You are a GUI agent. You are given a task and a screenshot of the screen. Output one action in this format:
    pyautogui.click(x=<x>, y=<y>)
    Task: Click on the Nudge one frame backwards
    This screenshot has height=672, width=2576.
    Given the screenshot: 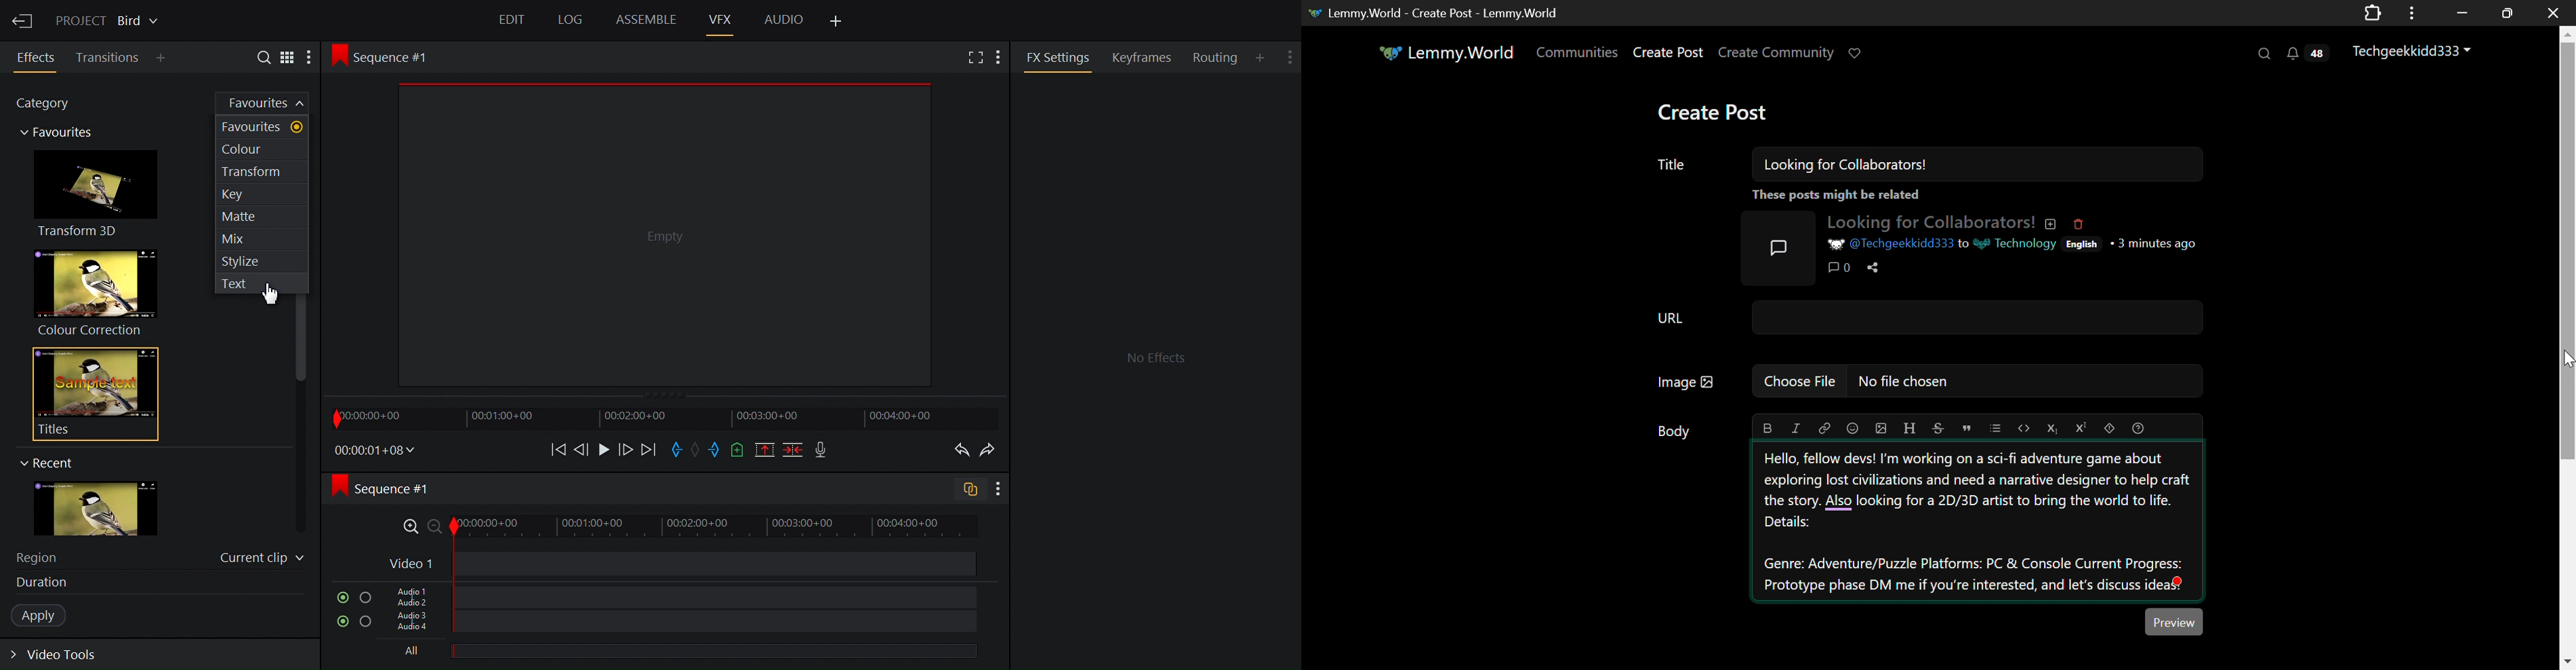 What is the action you would take?
    pyautogui.click(x=582, y=448)
    